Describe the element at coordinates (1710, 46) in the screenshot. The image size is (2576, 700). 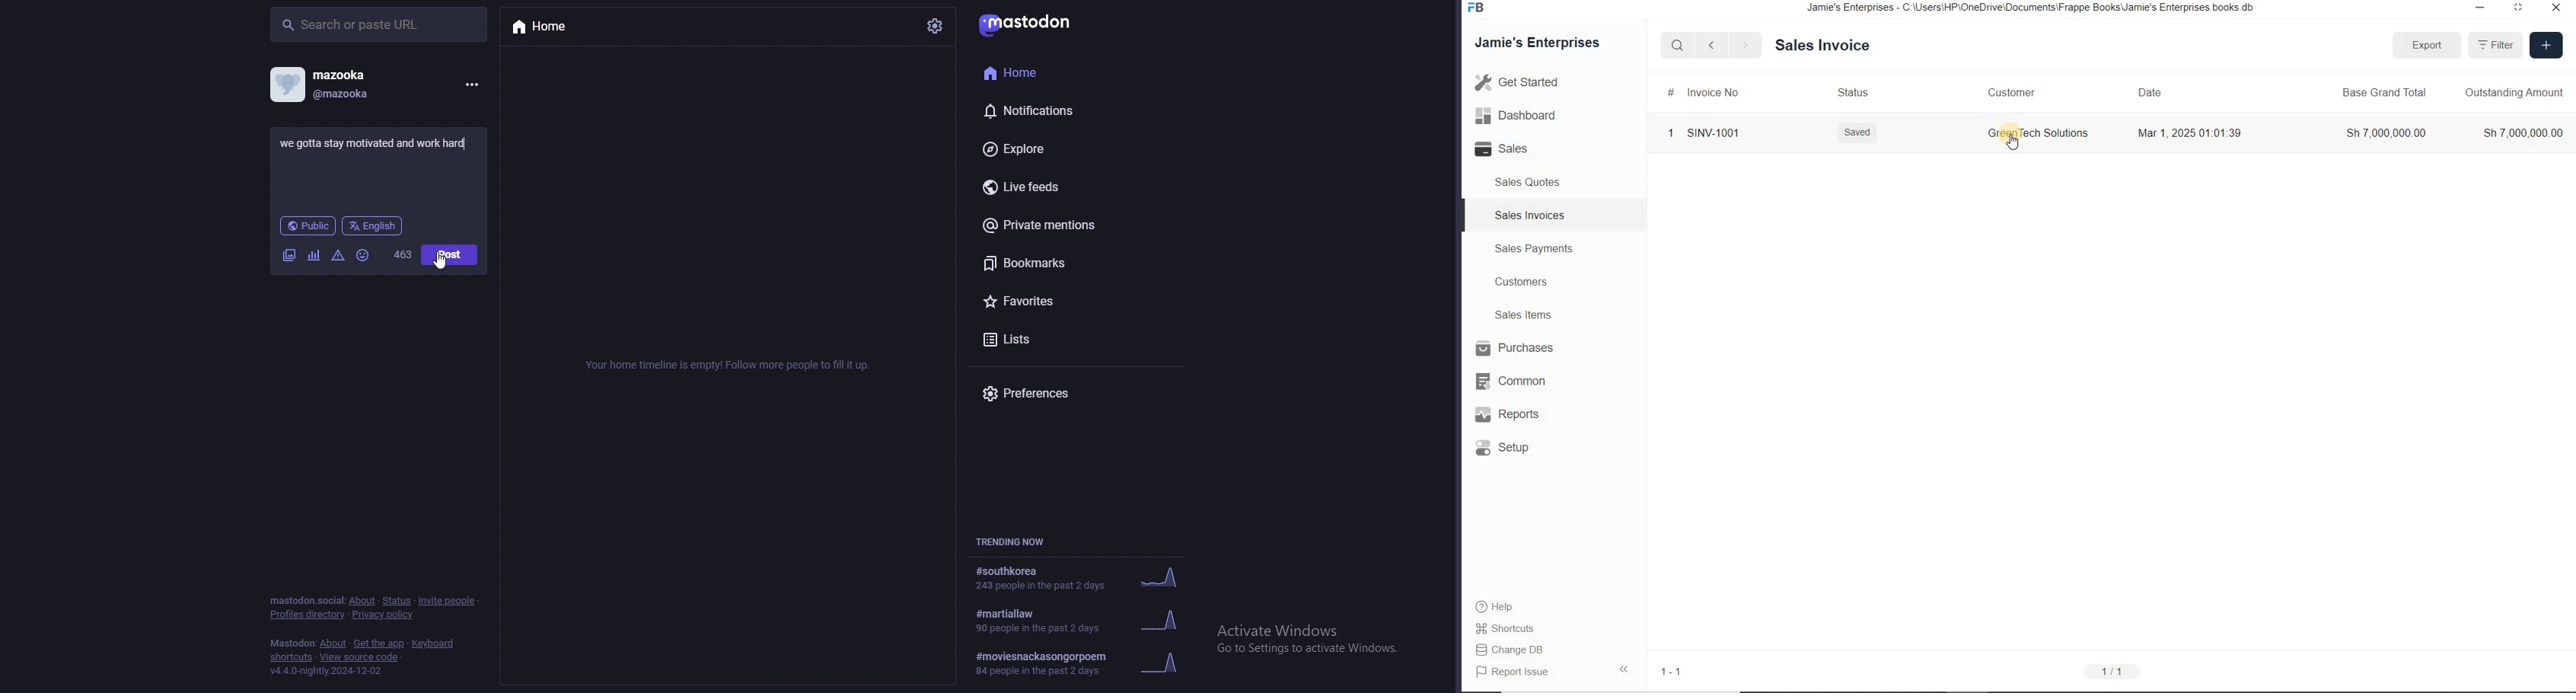
I see `previous page` at that location.